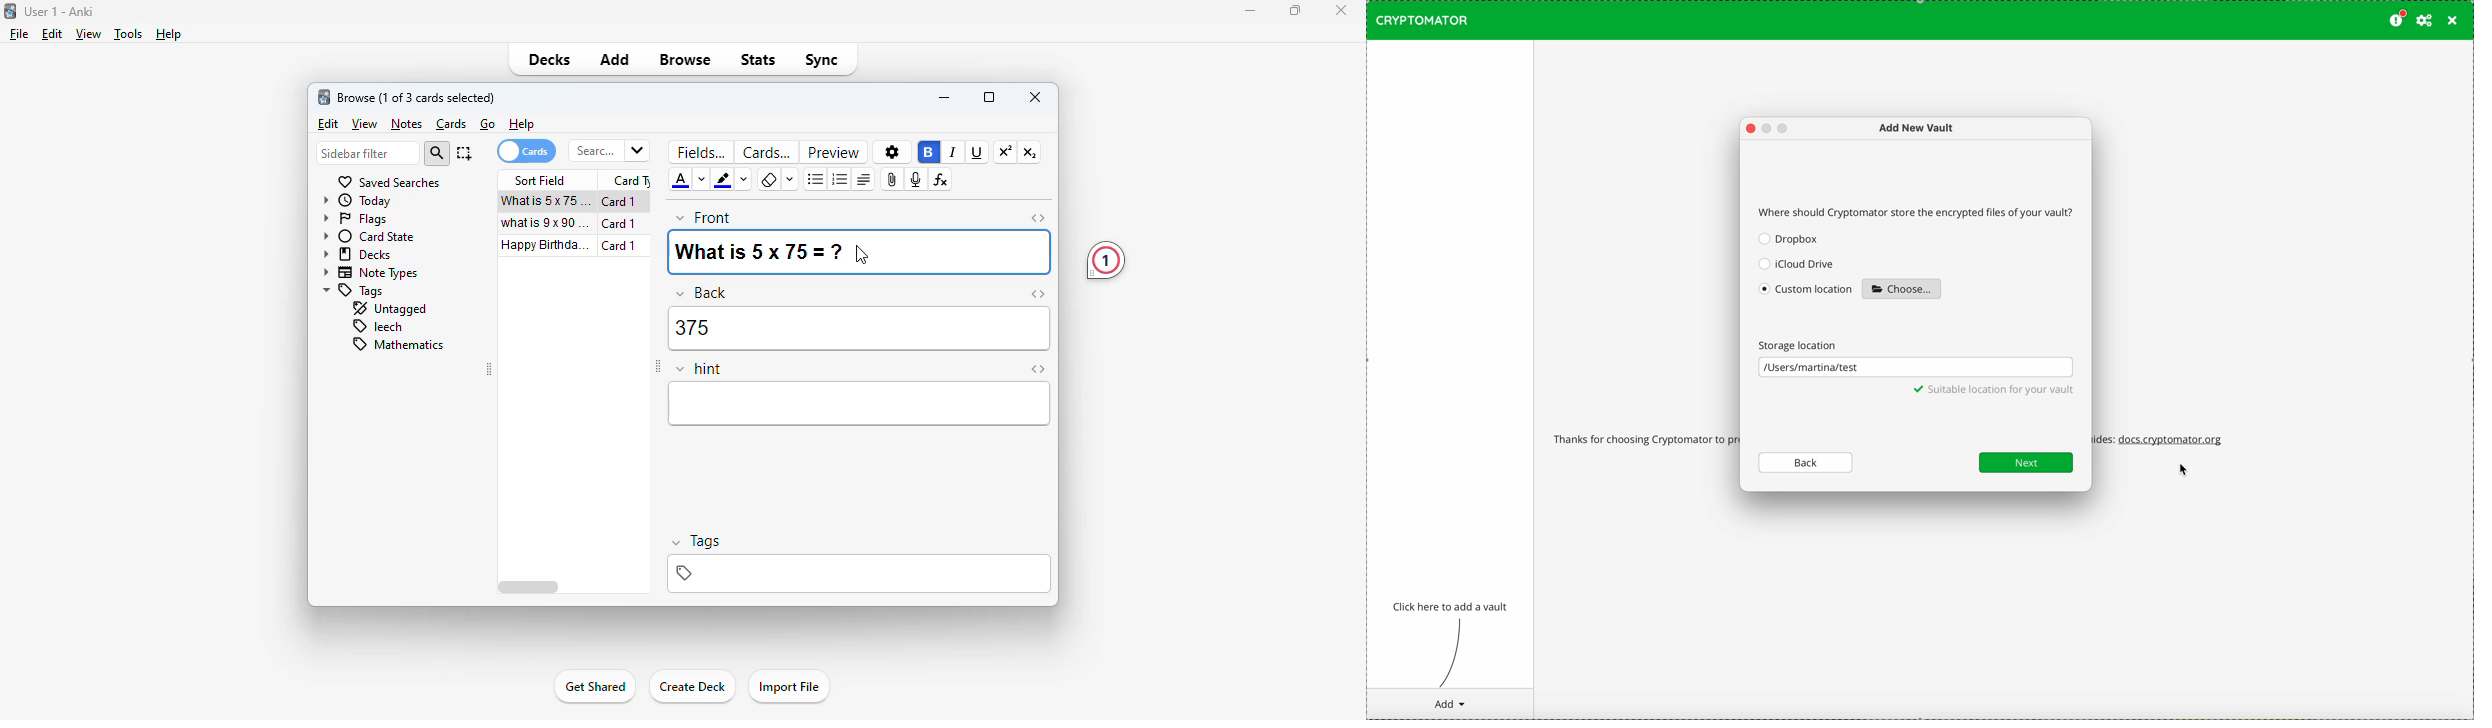 Image resolution: width=2492 pixels, height=728 pixels. What do you see at coordinates (522, 124) in the screenshot?
I see `help` at bounding box center [522, 124].